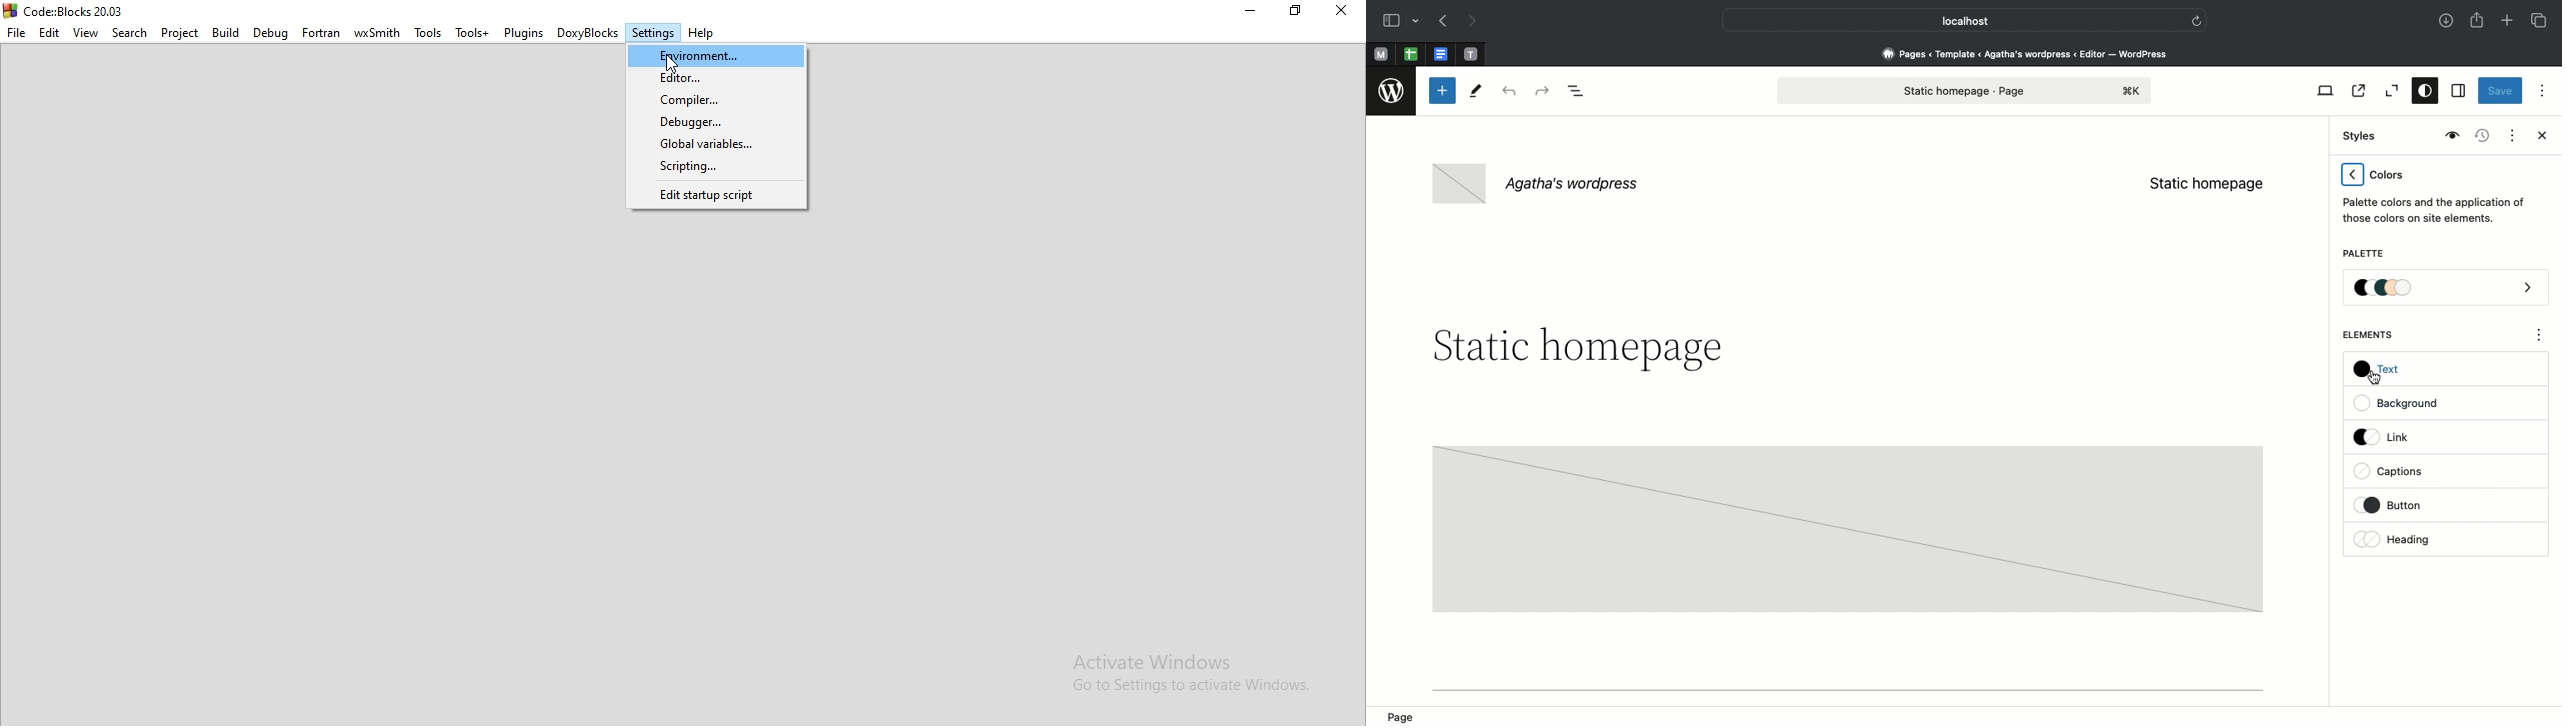  Describe the element at coordinates (375, 33) in the screenshot. I see `wxSmith` at that location.